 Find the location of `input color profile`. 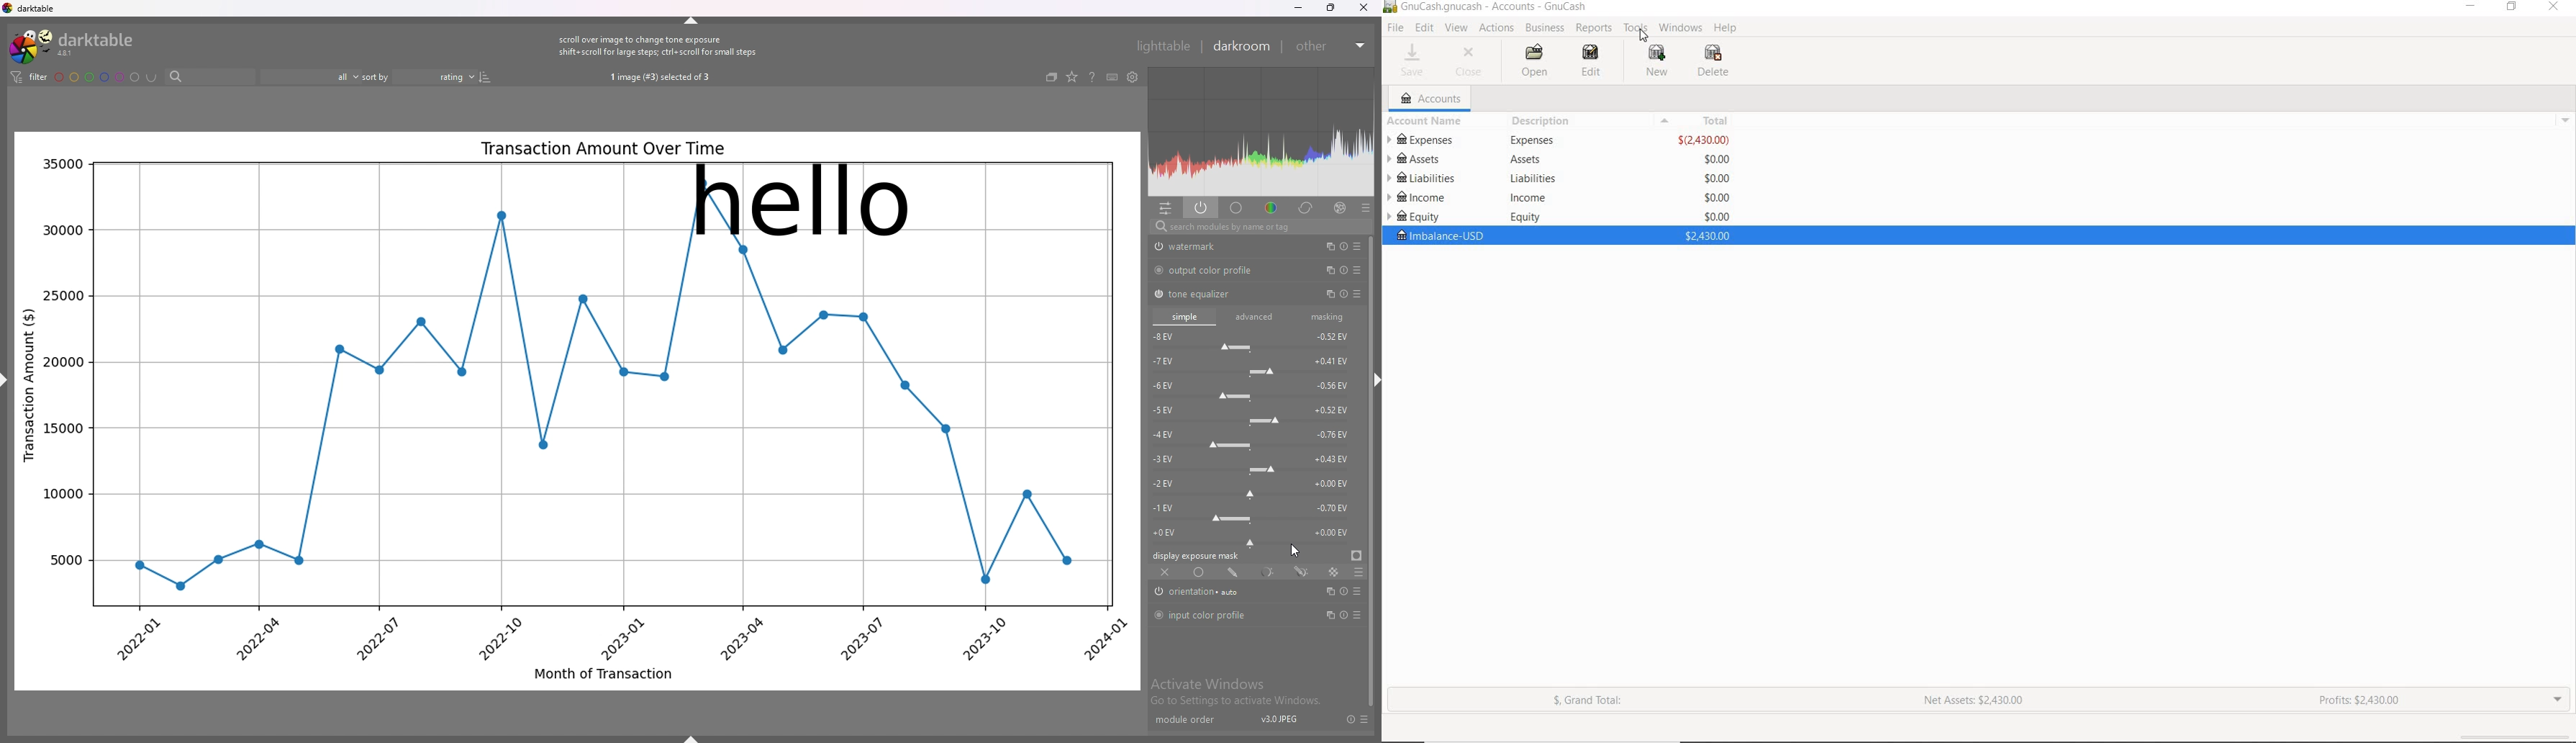

input color profile is located at coordinates (1212, 615).